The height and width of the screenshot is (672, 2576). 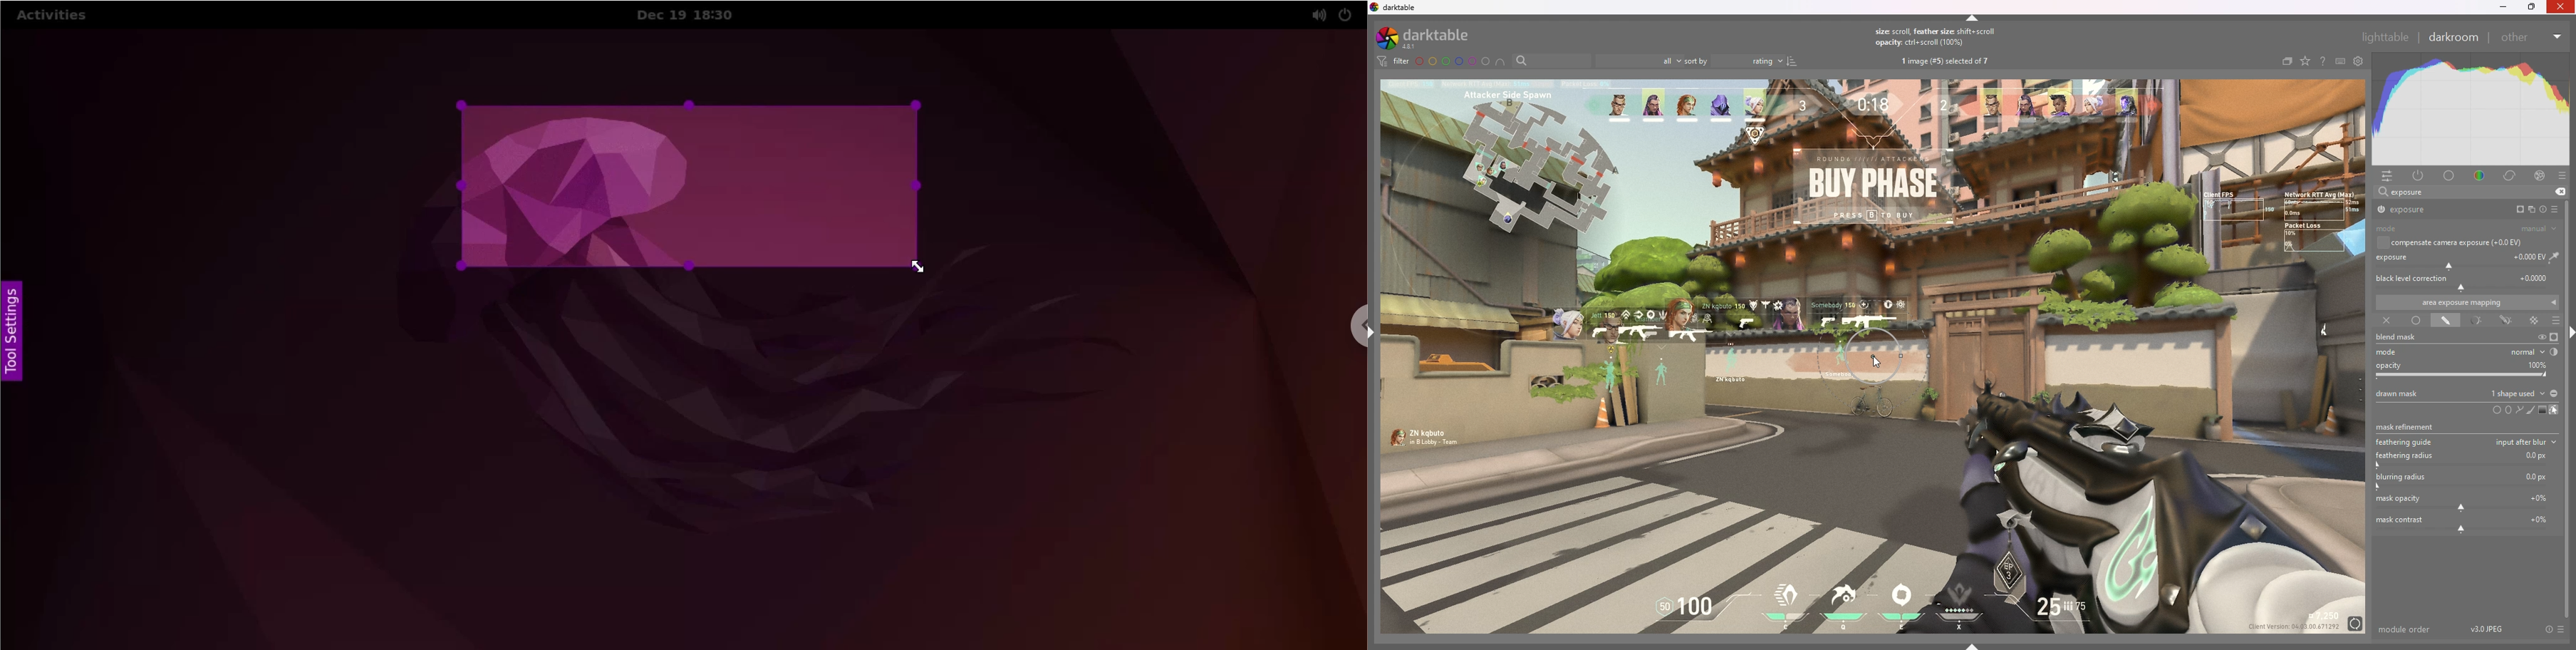 What do you see at coordinates (2495, 410) in the screenshot?
I see `circle` at bounding box center [2495, 410].